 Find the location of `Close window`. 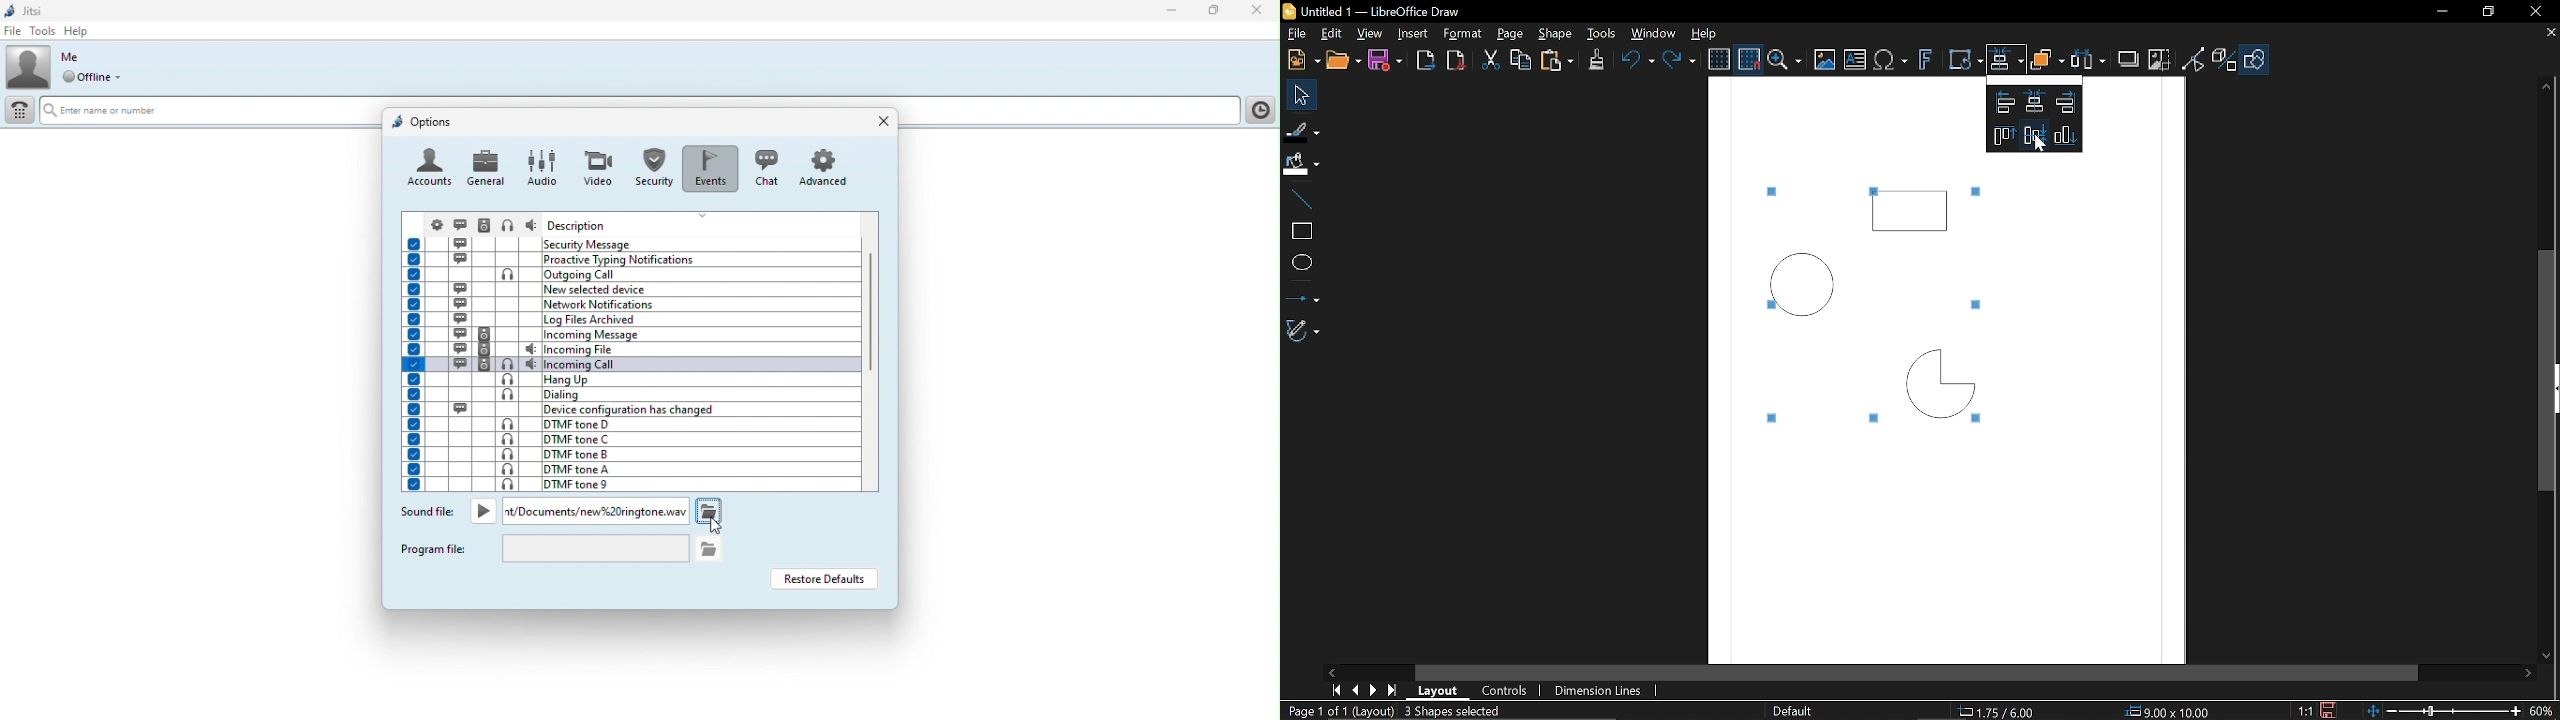

Close window is located at coordinates (2534, 9).